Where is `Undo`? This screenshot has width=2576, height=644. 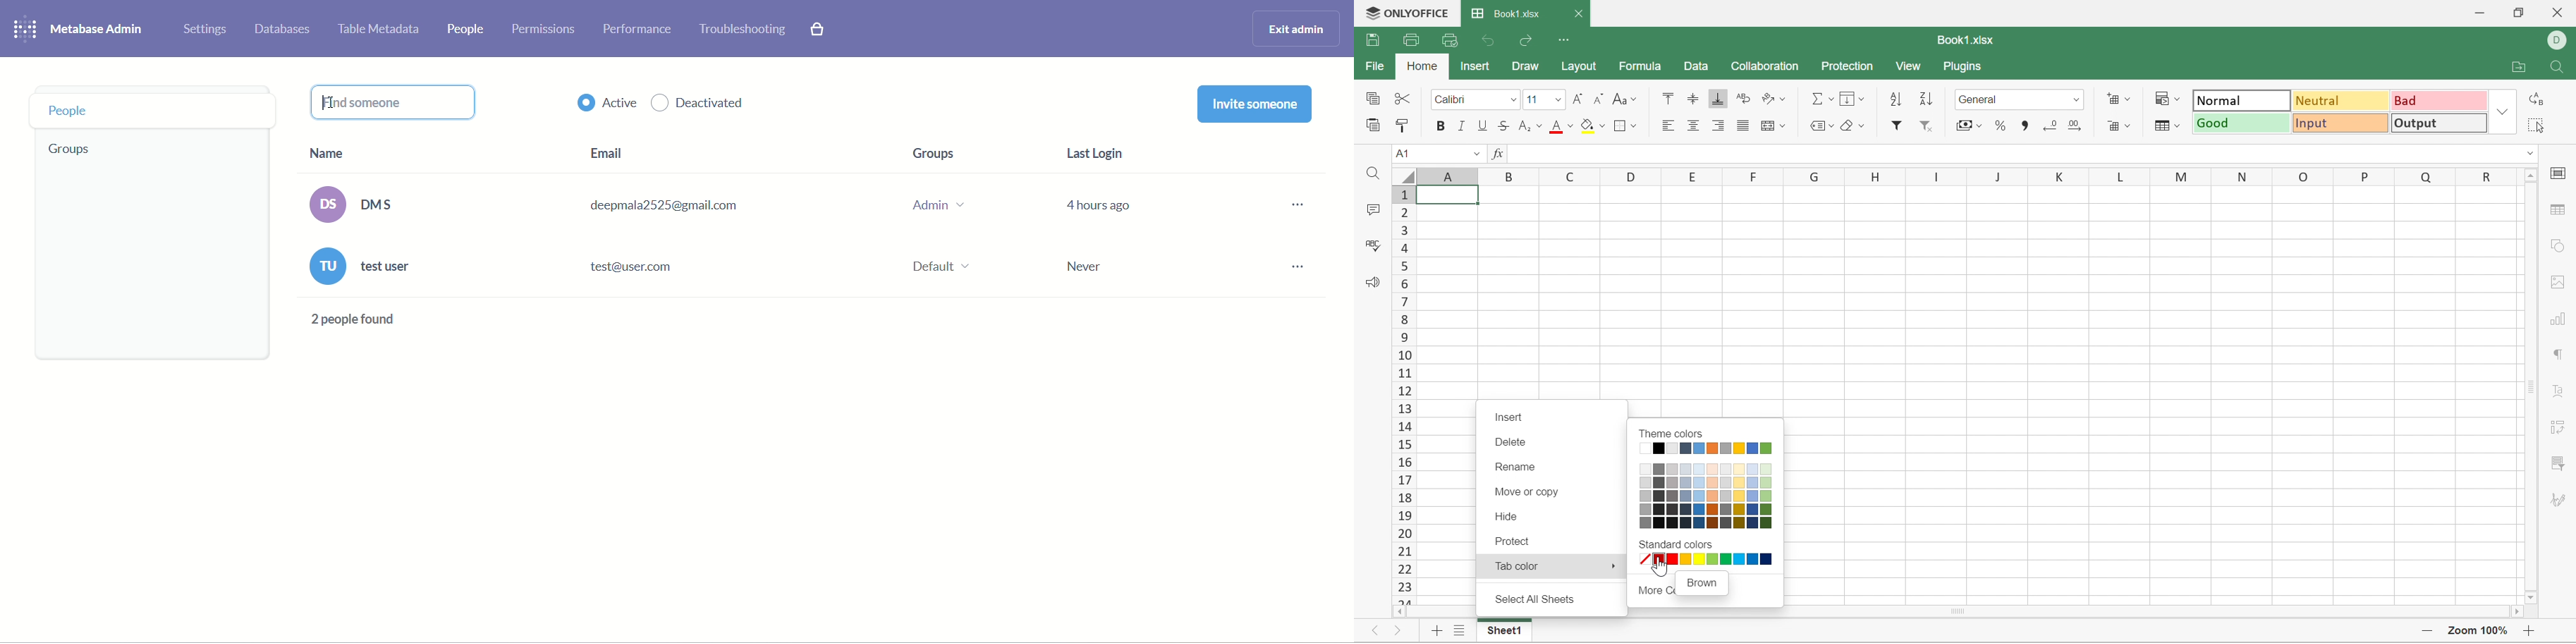
Undo is located at coordinates (1491, 42).